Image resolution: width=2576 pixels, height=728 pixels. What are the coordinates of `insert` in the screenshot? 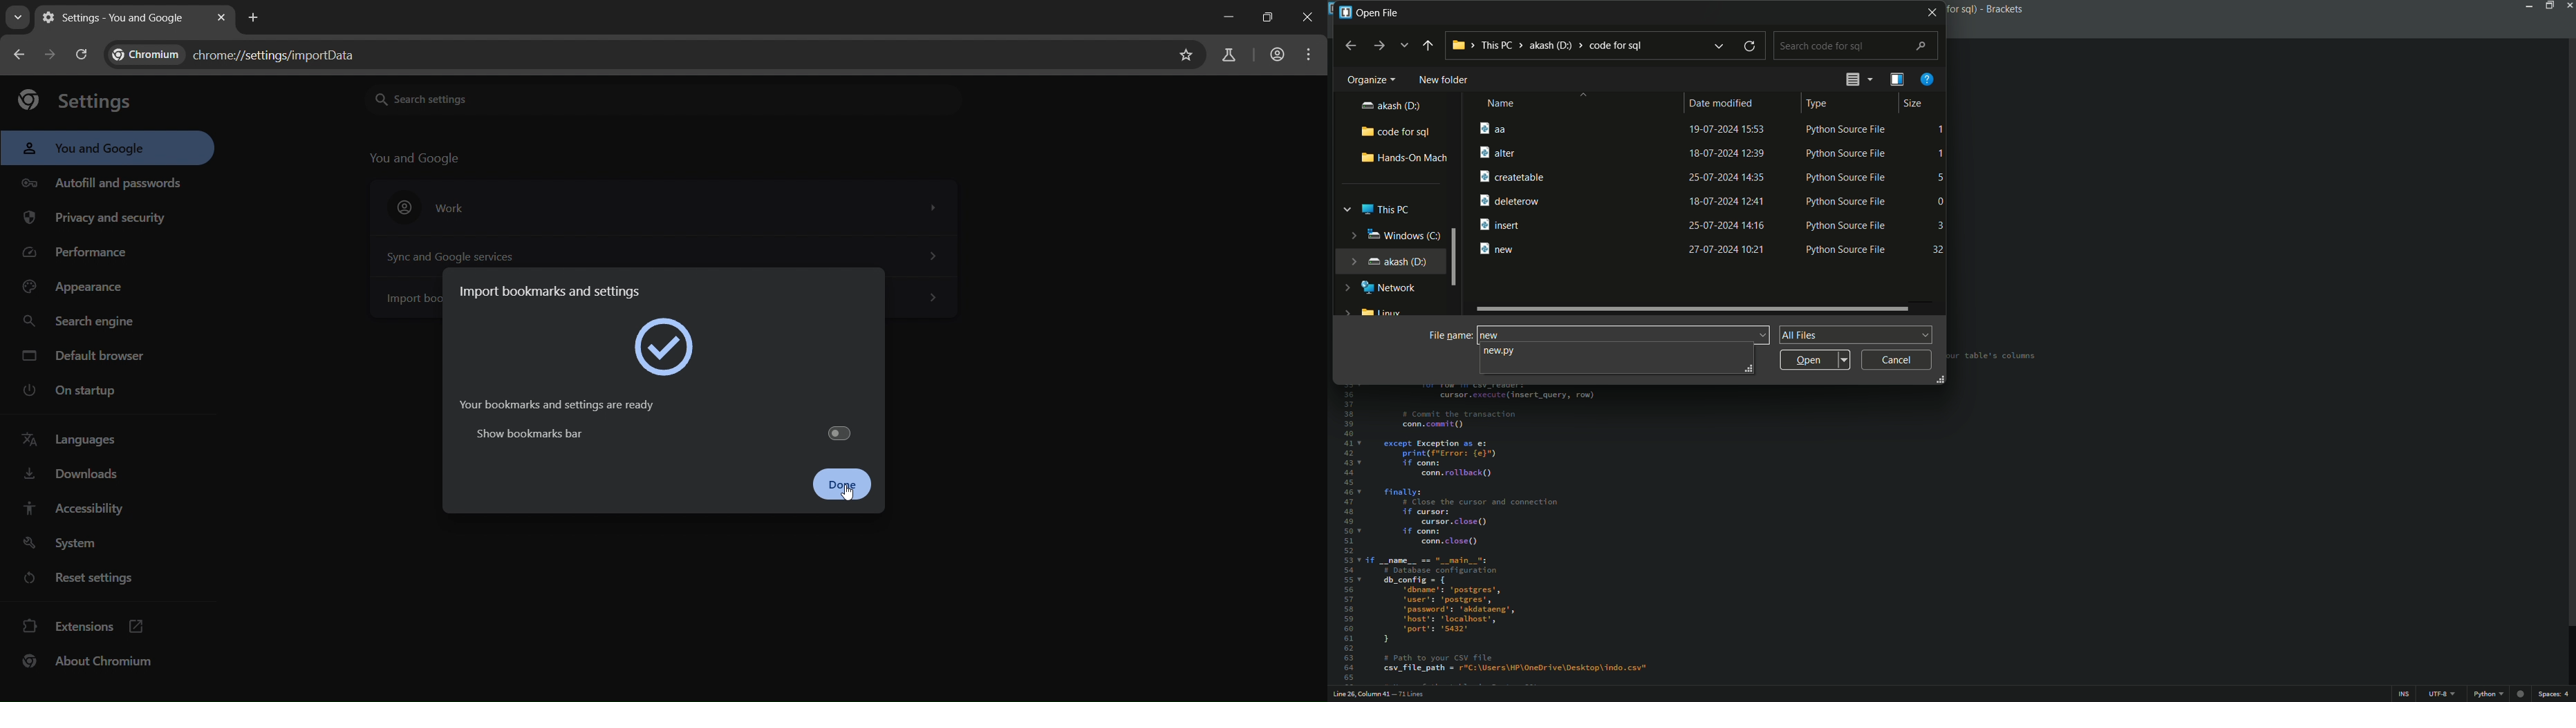 It's located at (1502, 224).